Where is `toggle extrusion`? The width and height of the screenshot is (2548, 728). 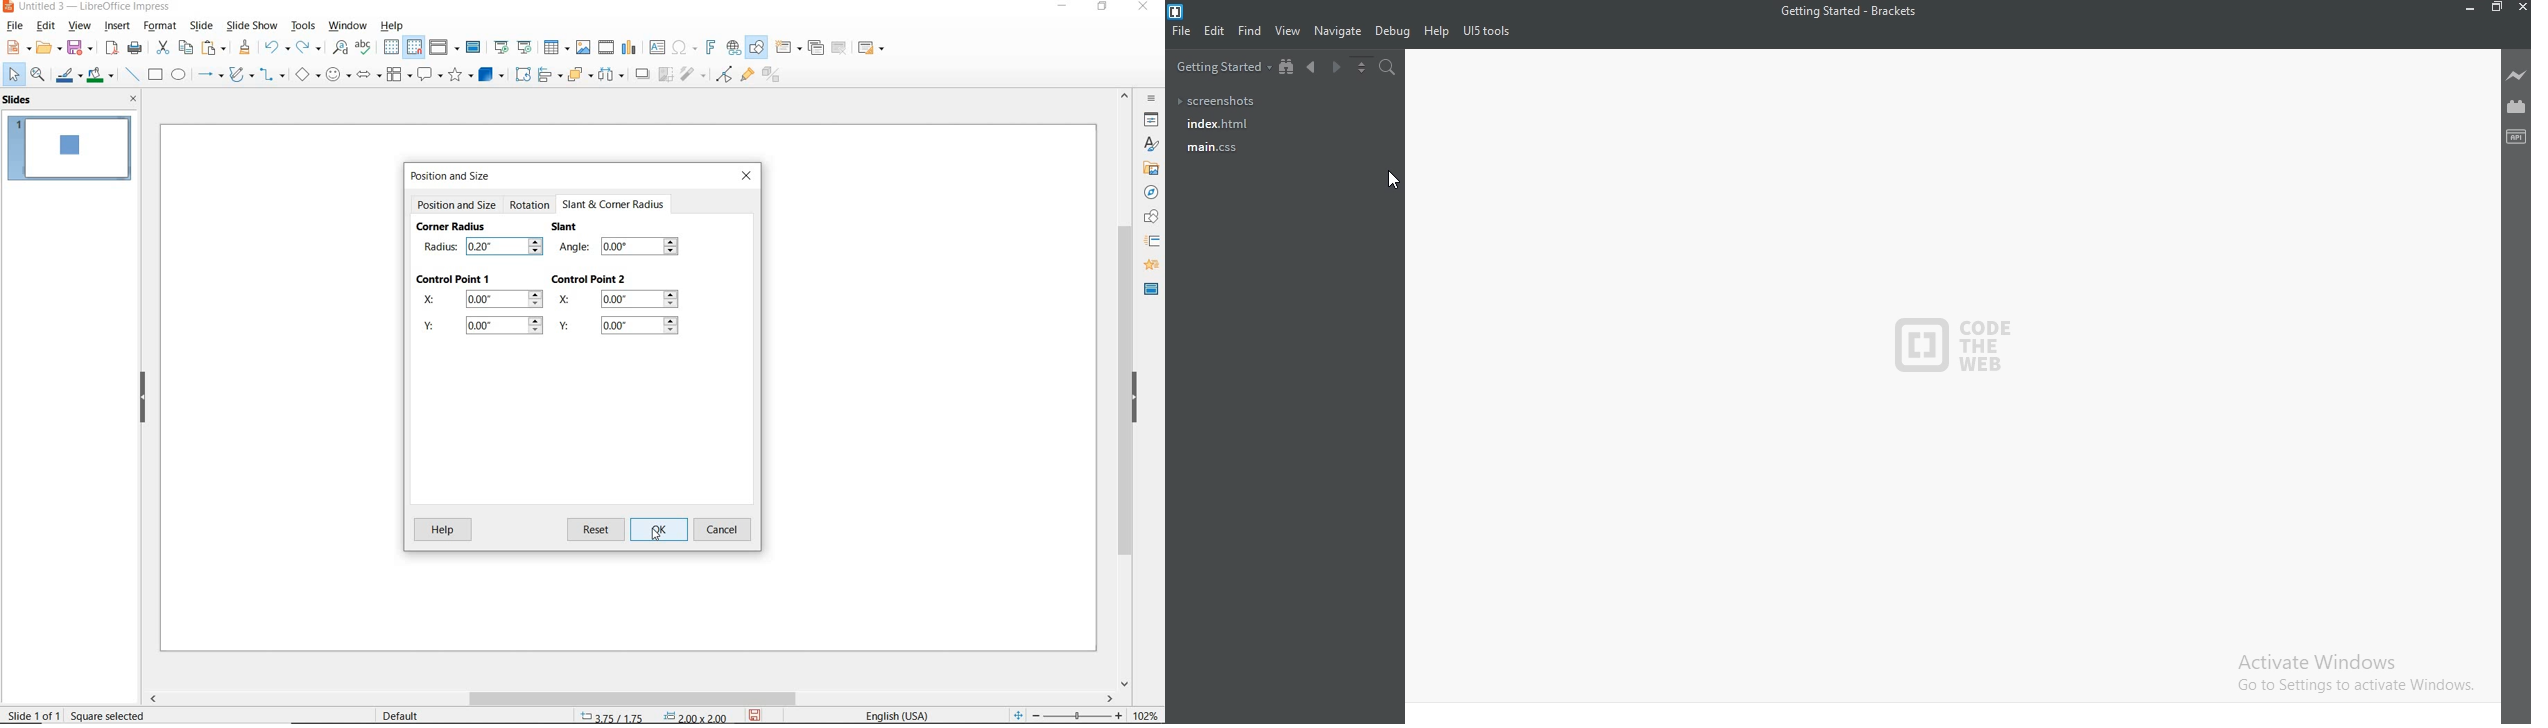 toggle extrusion is located at coordinates (770, 76).